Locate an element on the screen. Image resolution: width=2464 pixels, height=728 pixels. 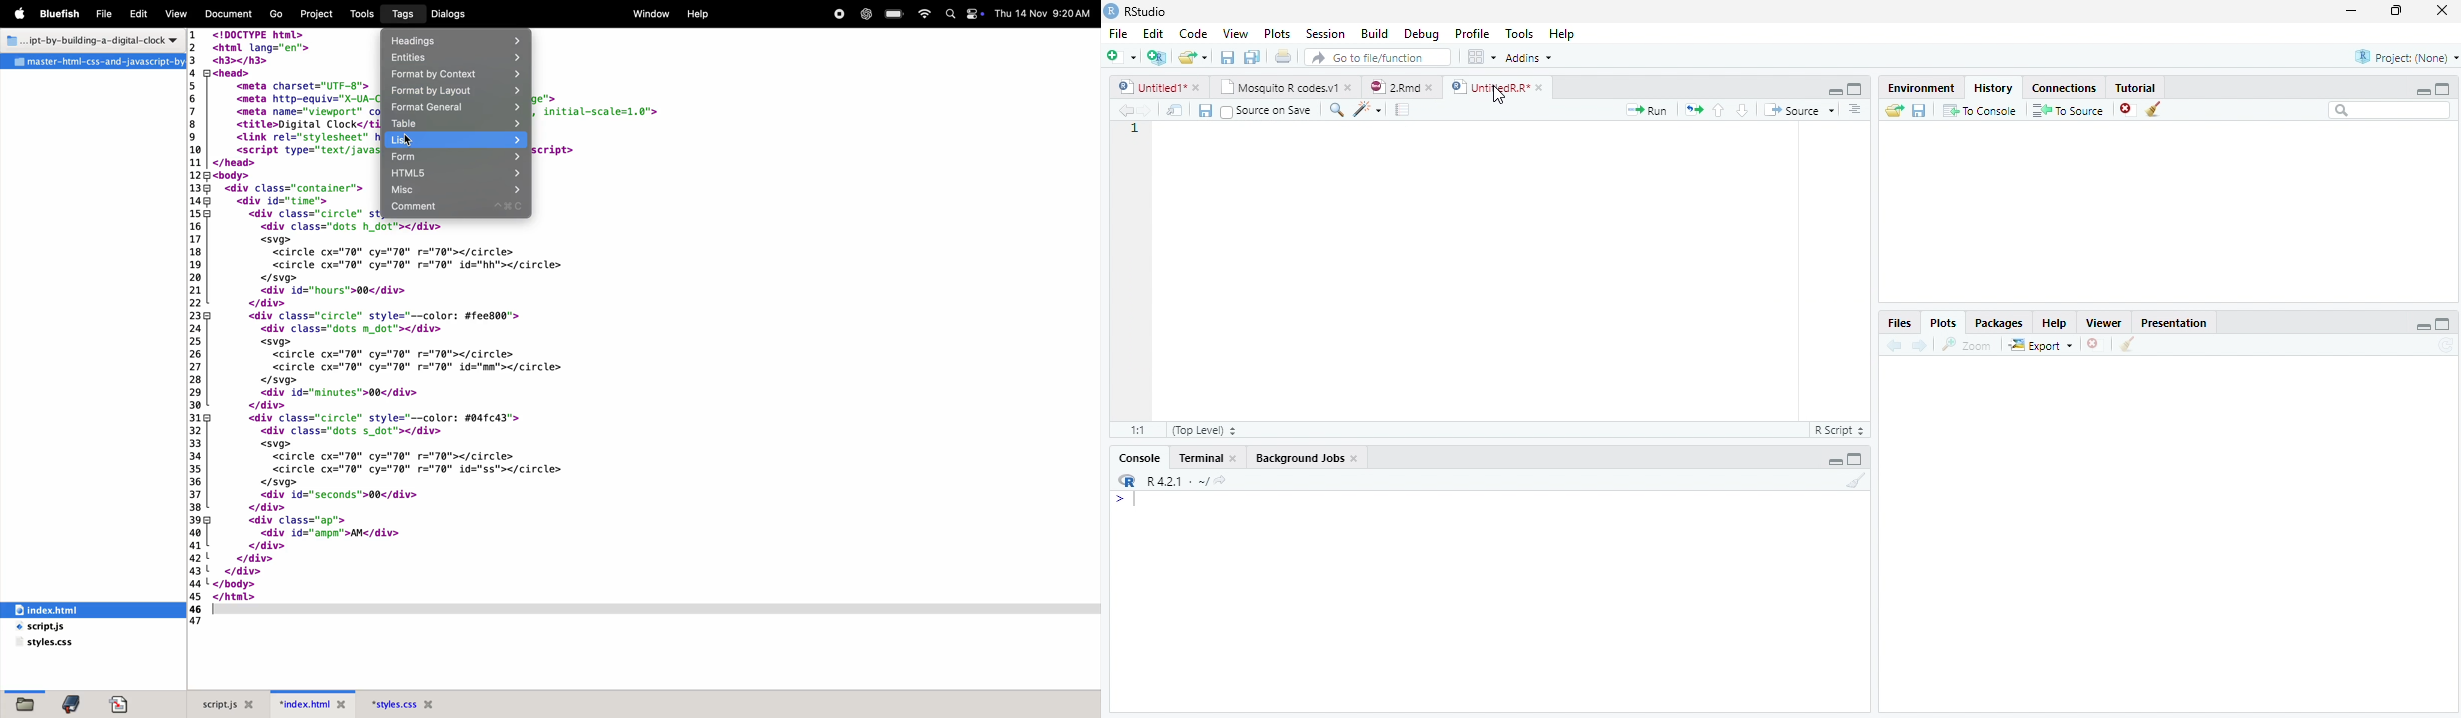
Style.css is located at coordinates (420, 704).